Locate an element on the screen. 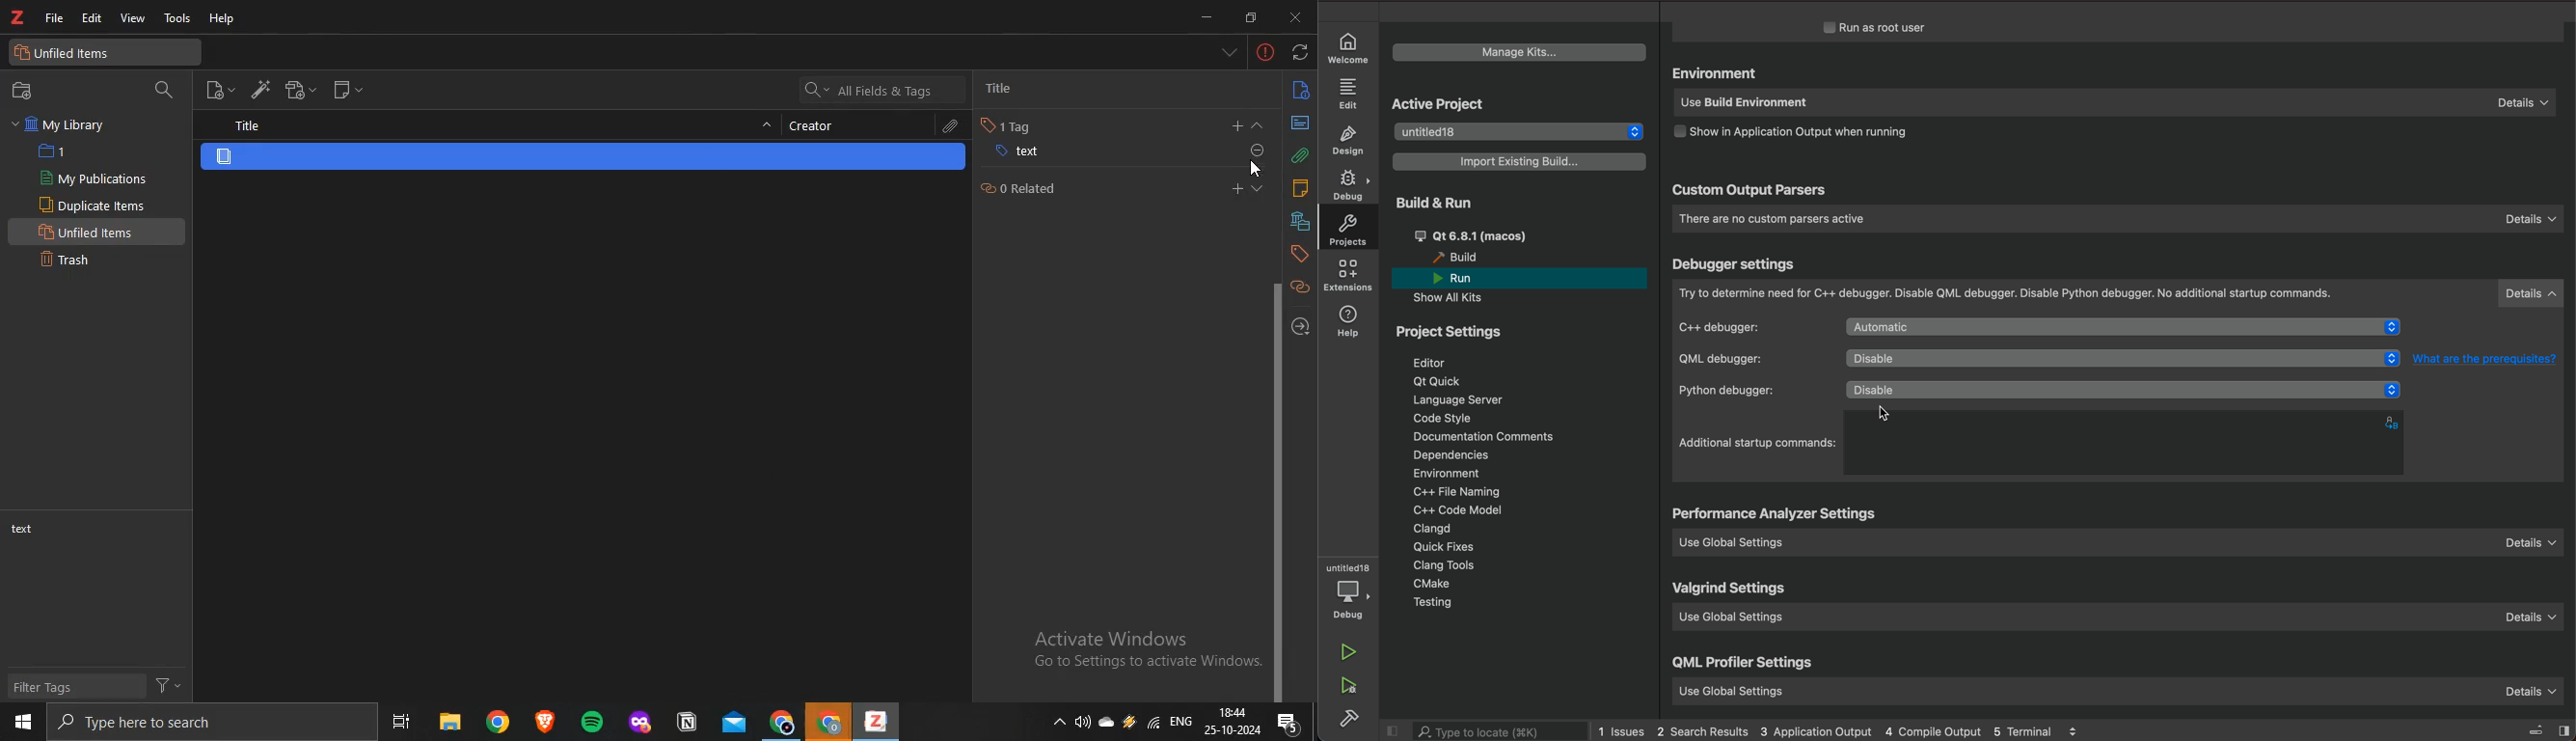 The image size is (2576, 756). unfiled items is located at coordinates (107, 50).